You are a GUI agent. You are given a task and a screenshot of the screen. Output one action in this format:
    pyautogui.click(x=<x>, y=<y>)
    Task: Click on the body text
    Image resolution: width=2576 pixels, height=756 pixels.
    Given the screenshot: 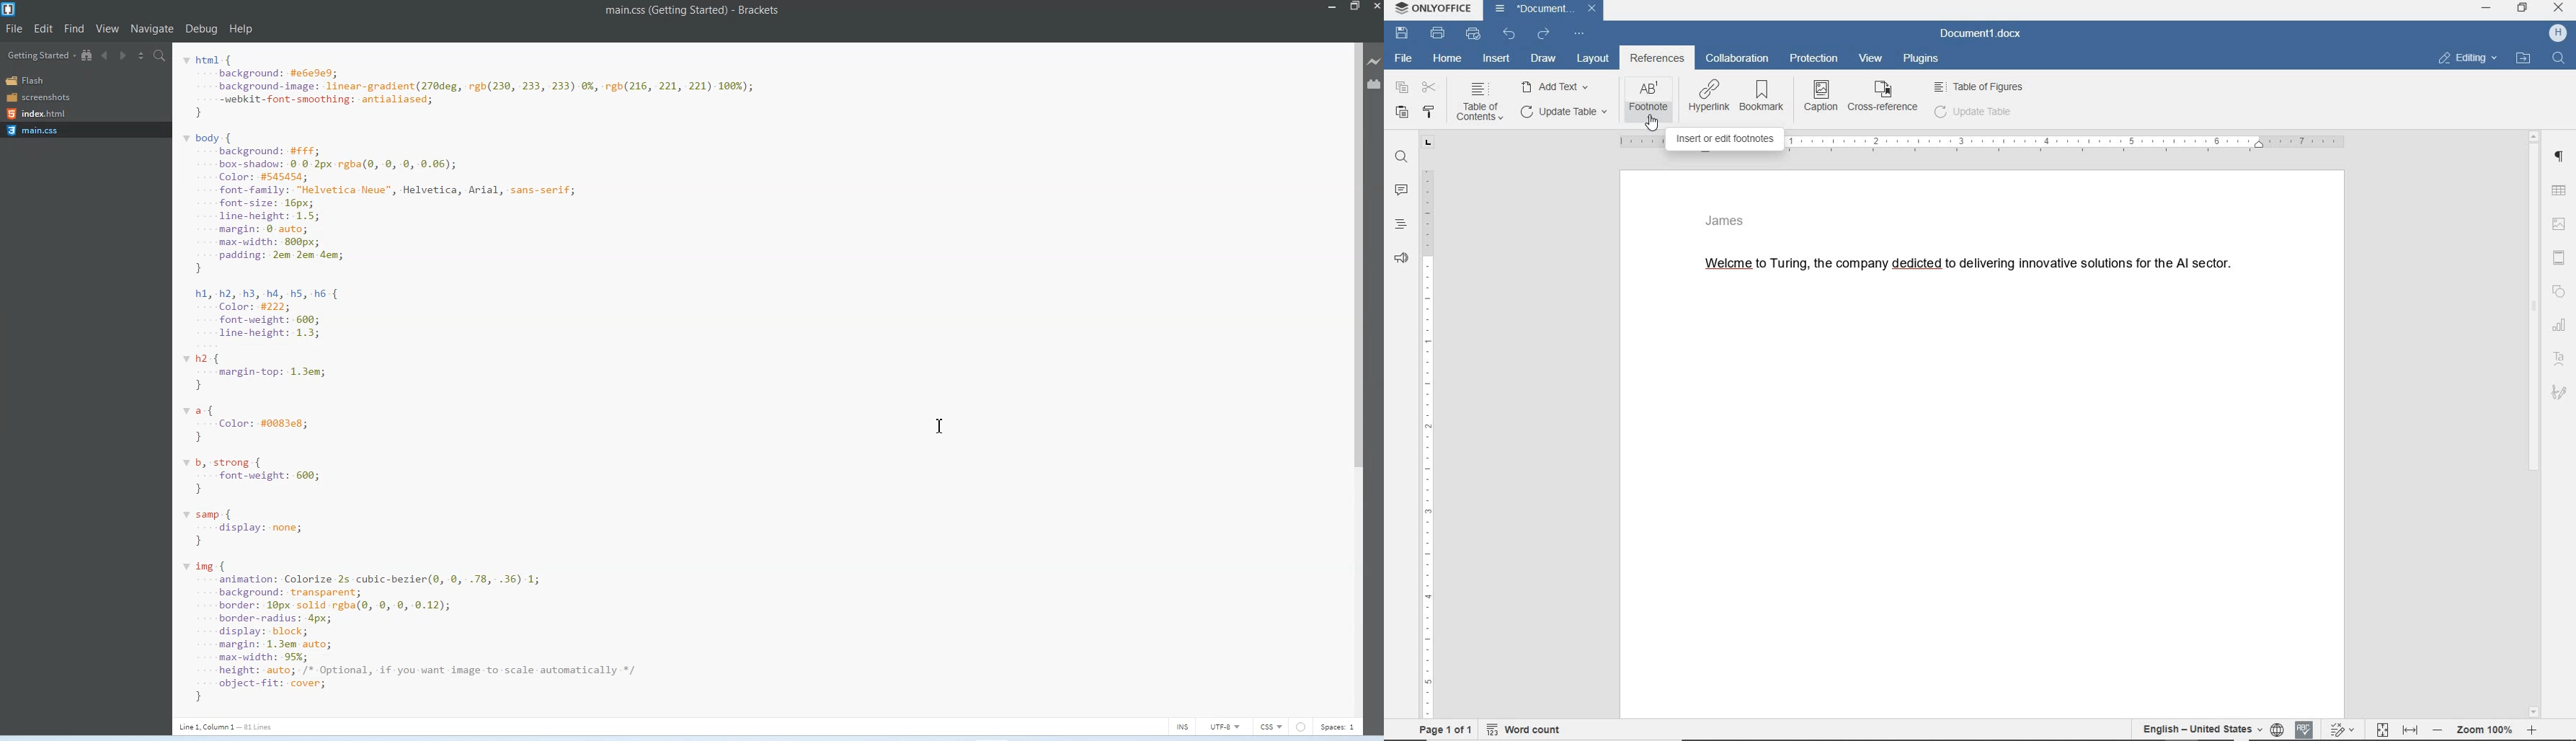 What is the action you would take?
    pyautogui.click(x=1961, y=267)
    